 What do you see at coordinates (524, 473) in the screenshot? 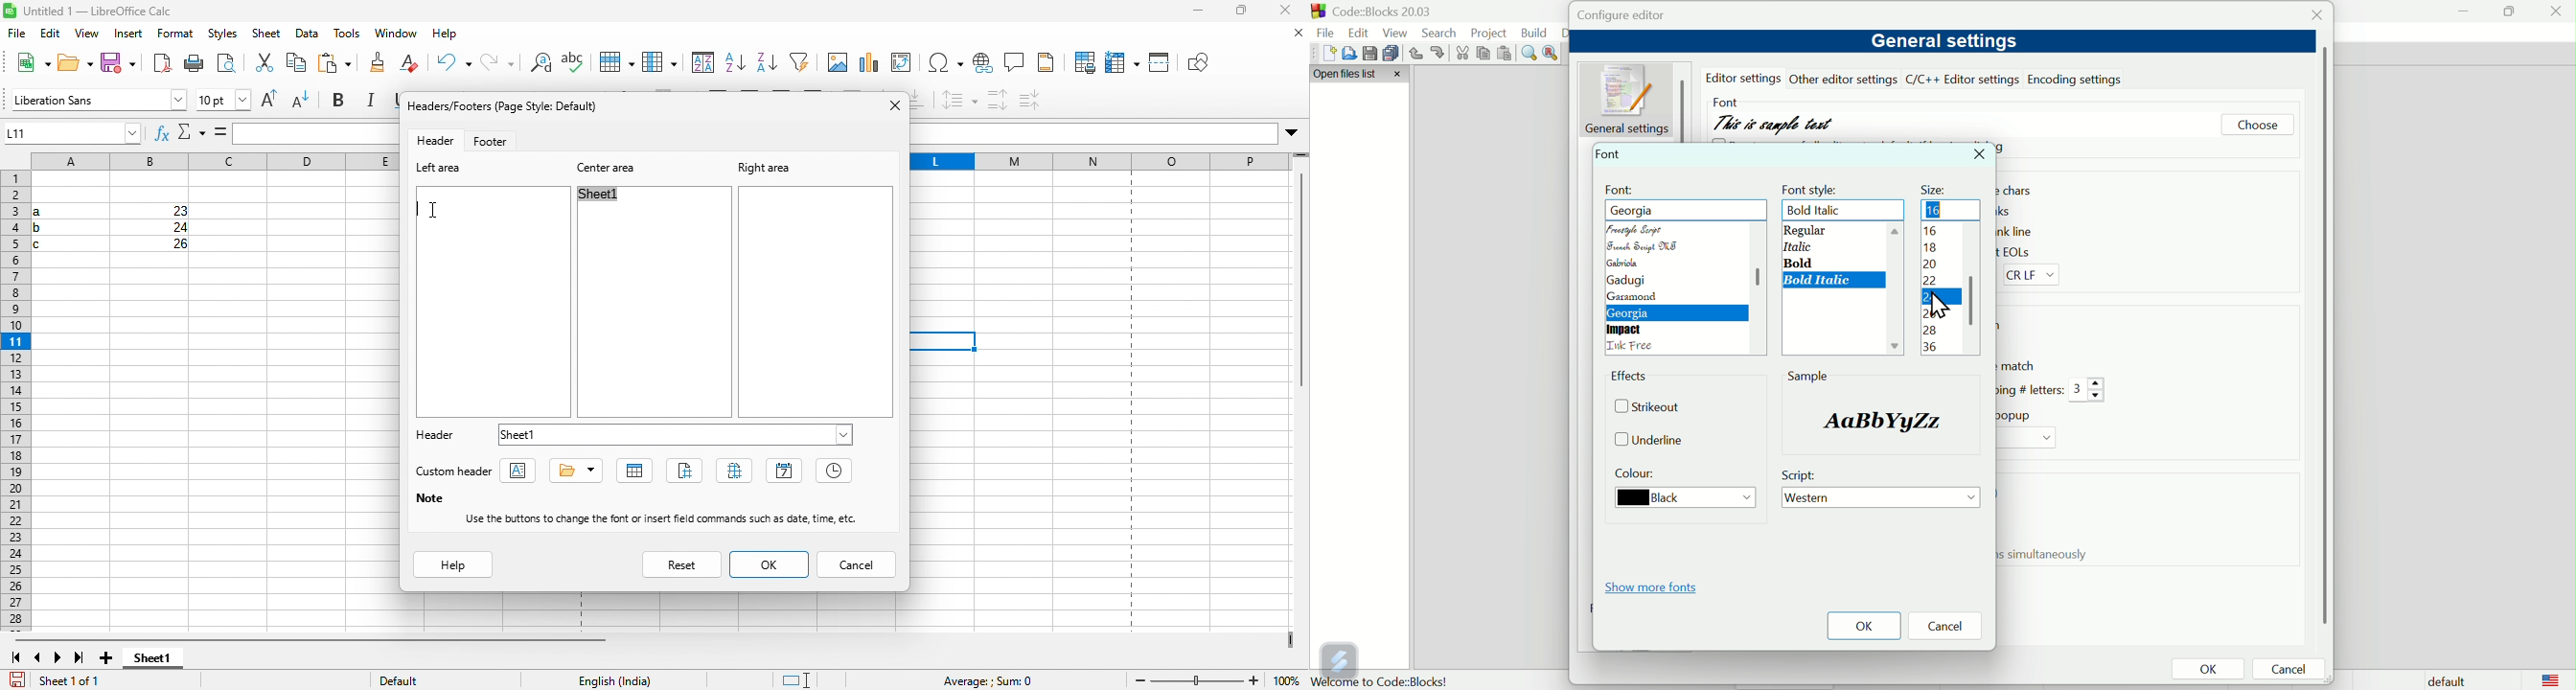
I see `text attribute` at bounding box center [524, 473].